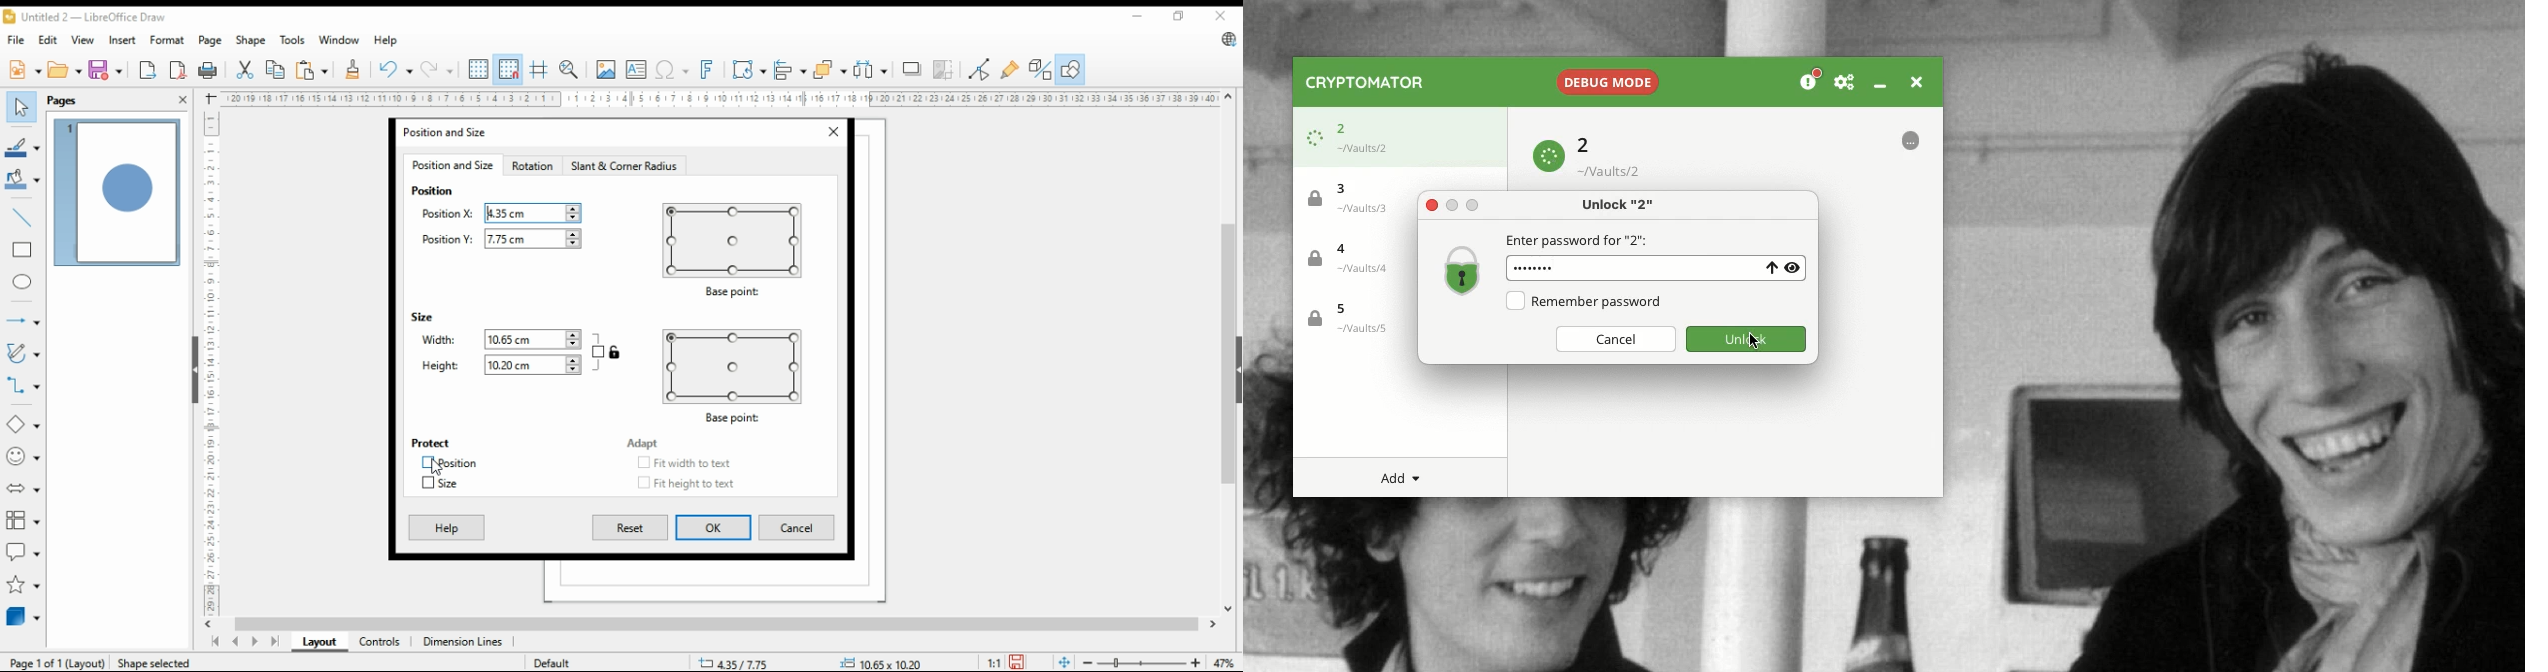 The width and height of the screenshot is (2548, 672). What do you see at coordinates (1017, 662) in the screenshot?
I see `save` at bounding box center [1017, 662].